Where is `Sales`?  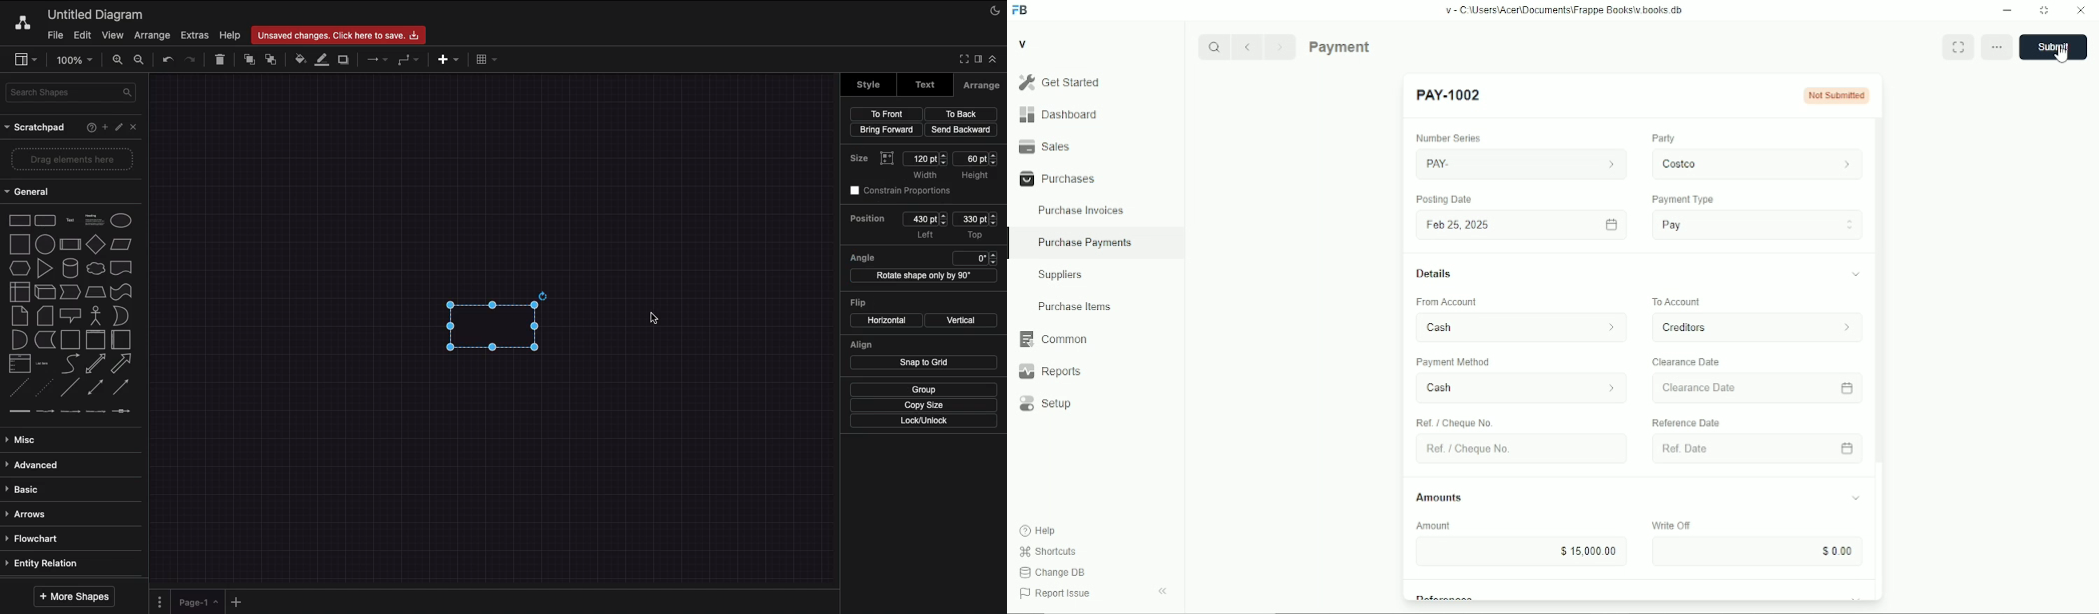 Sales is located at coordinates (1095, 146).